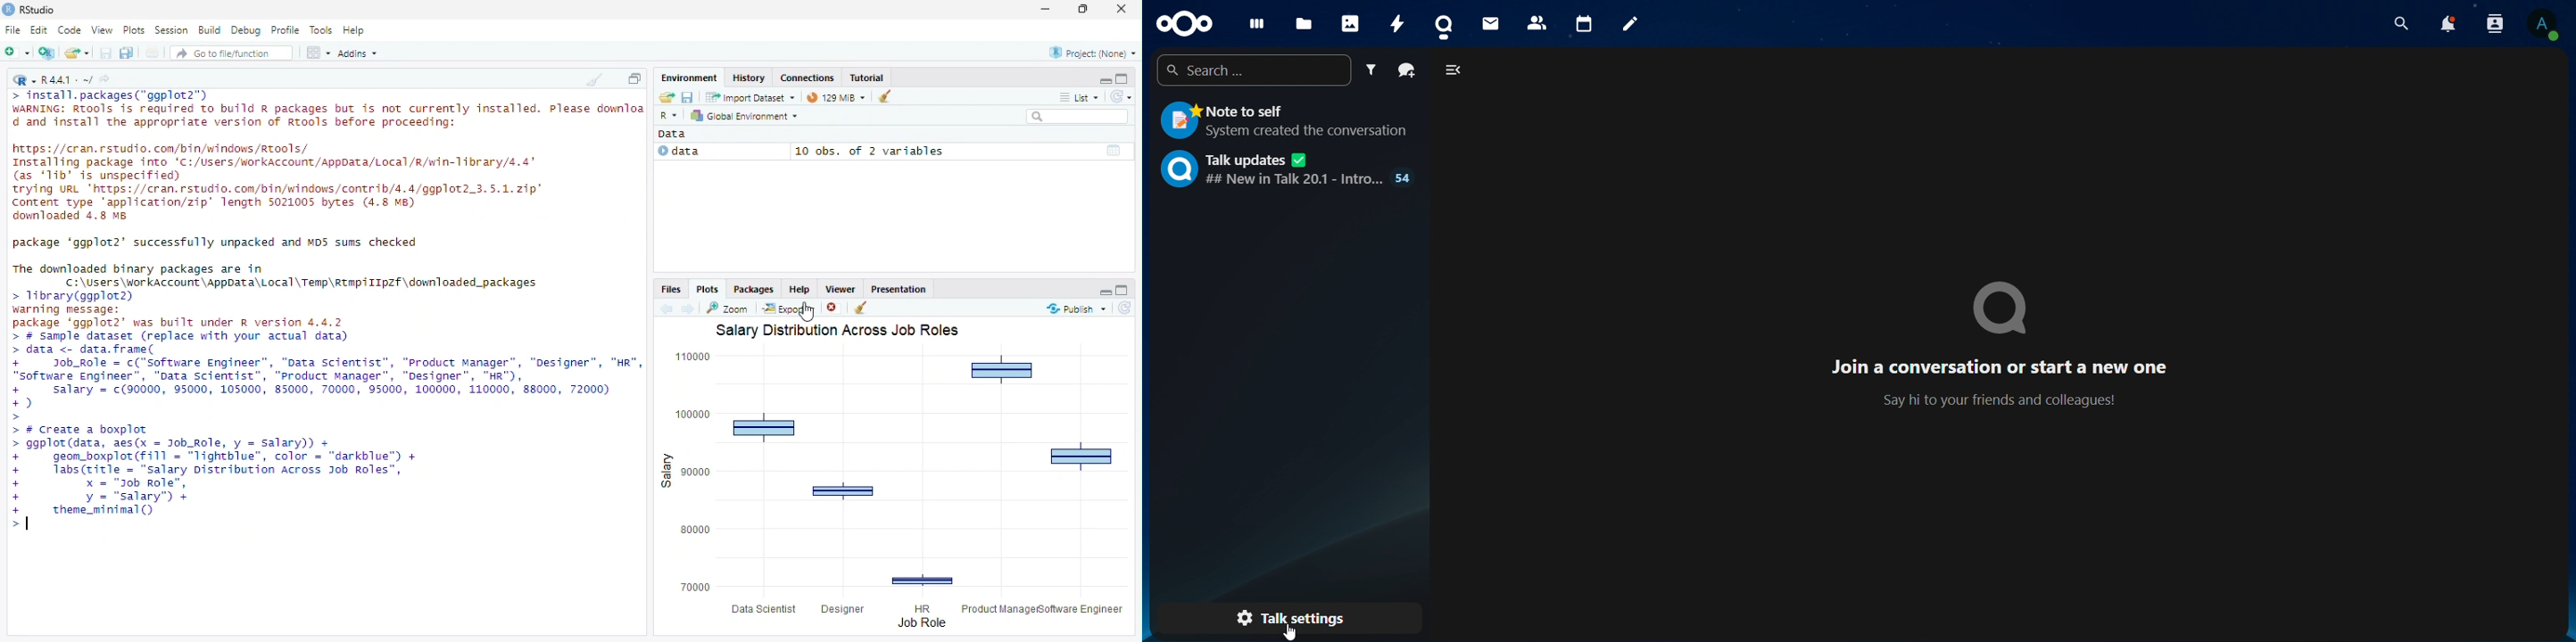  Describe the element at coordinates (286, 30) in the screenshot. I see `Profile` at that location.